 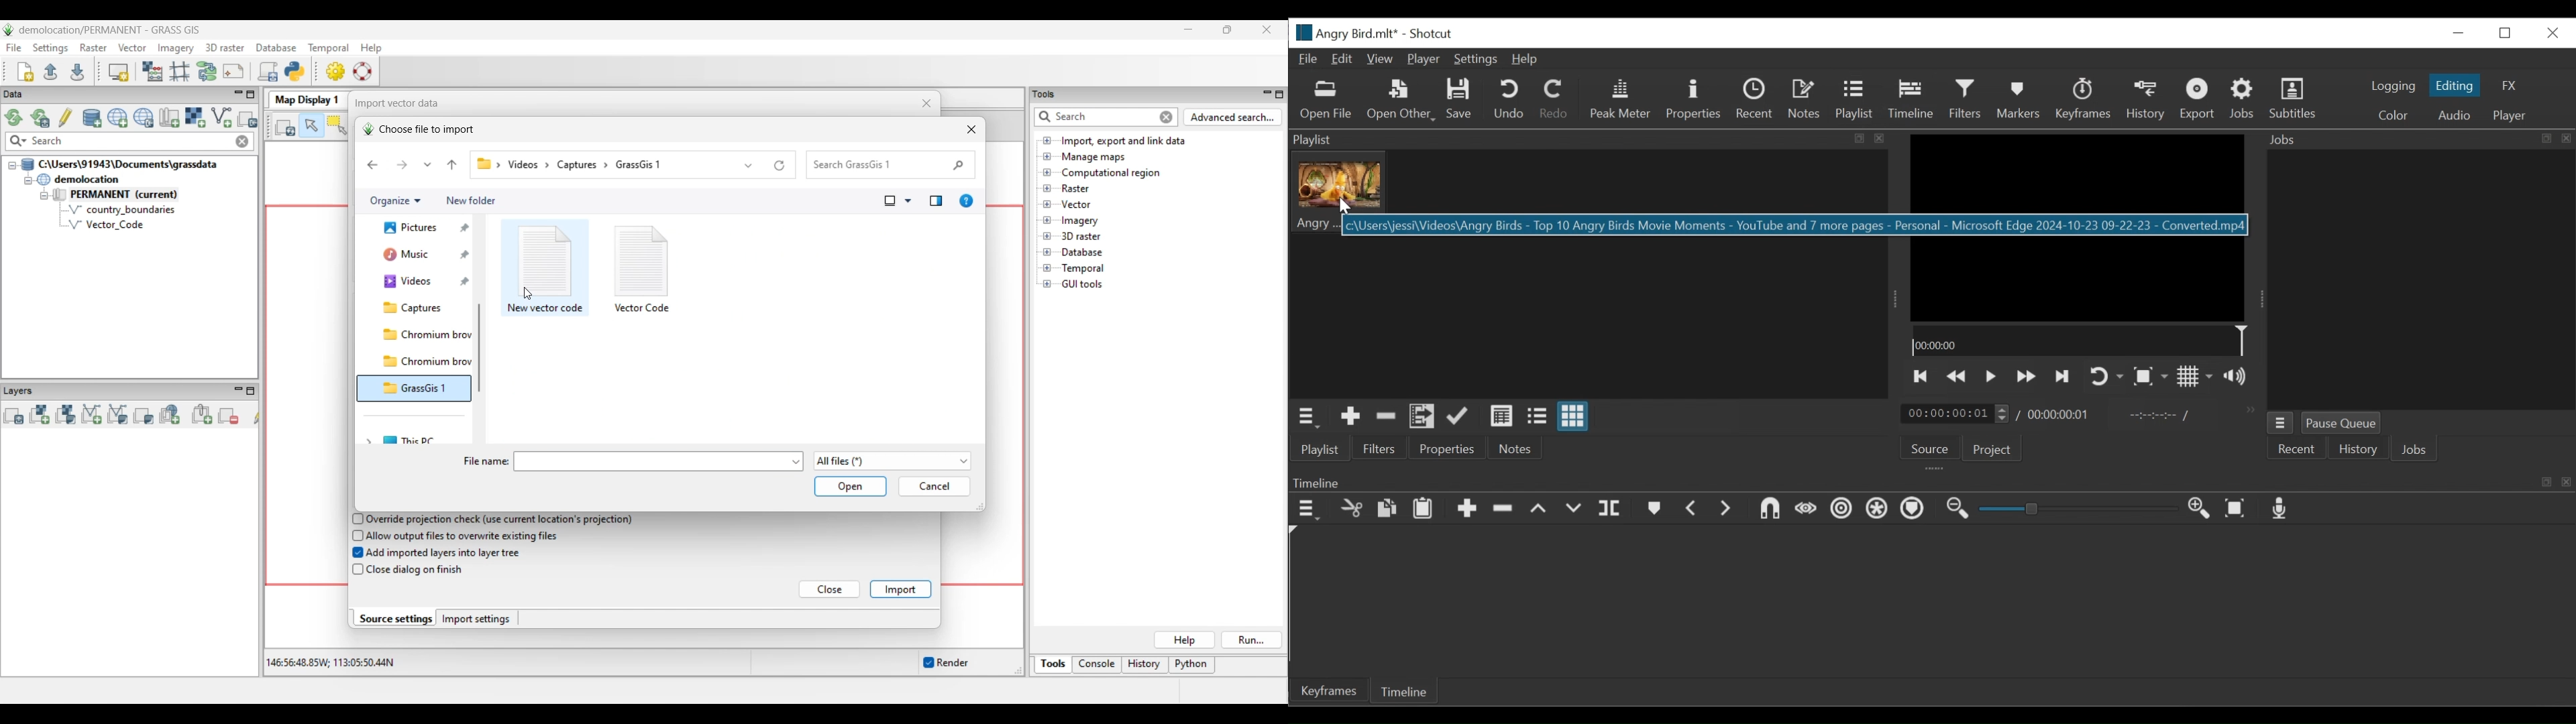 I want to click on Peak Meter, so click(x=1619, y=99).